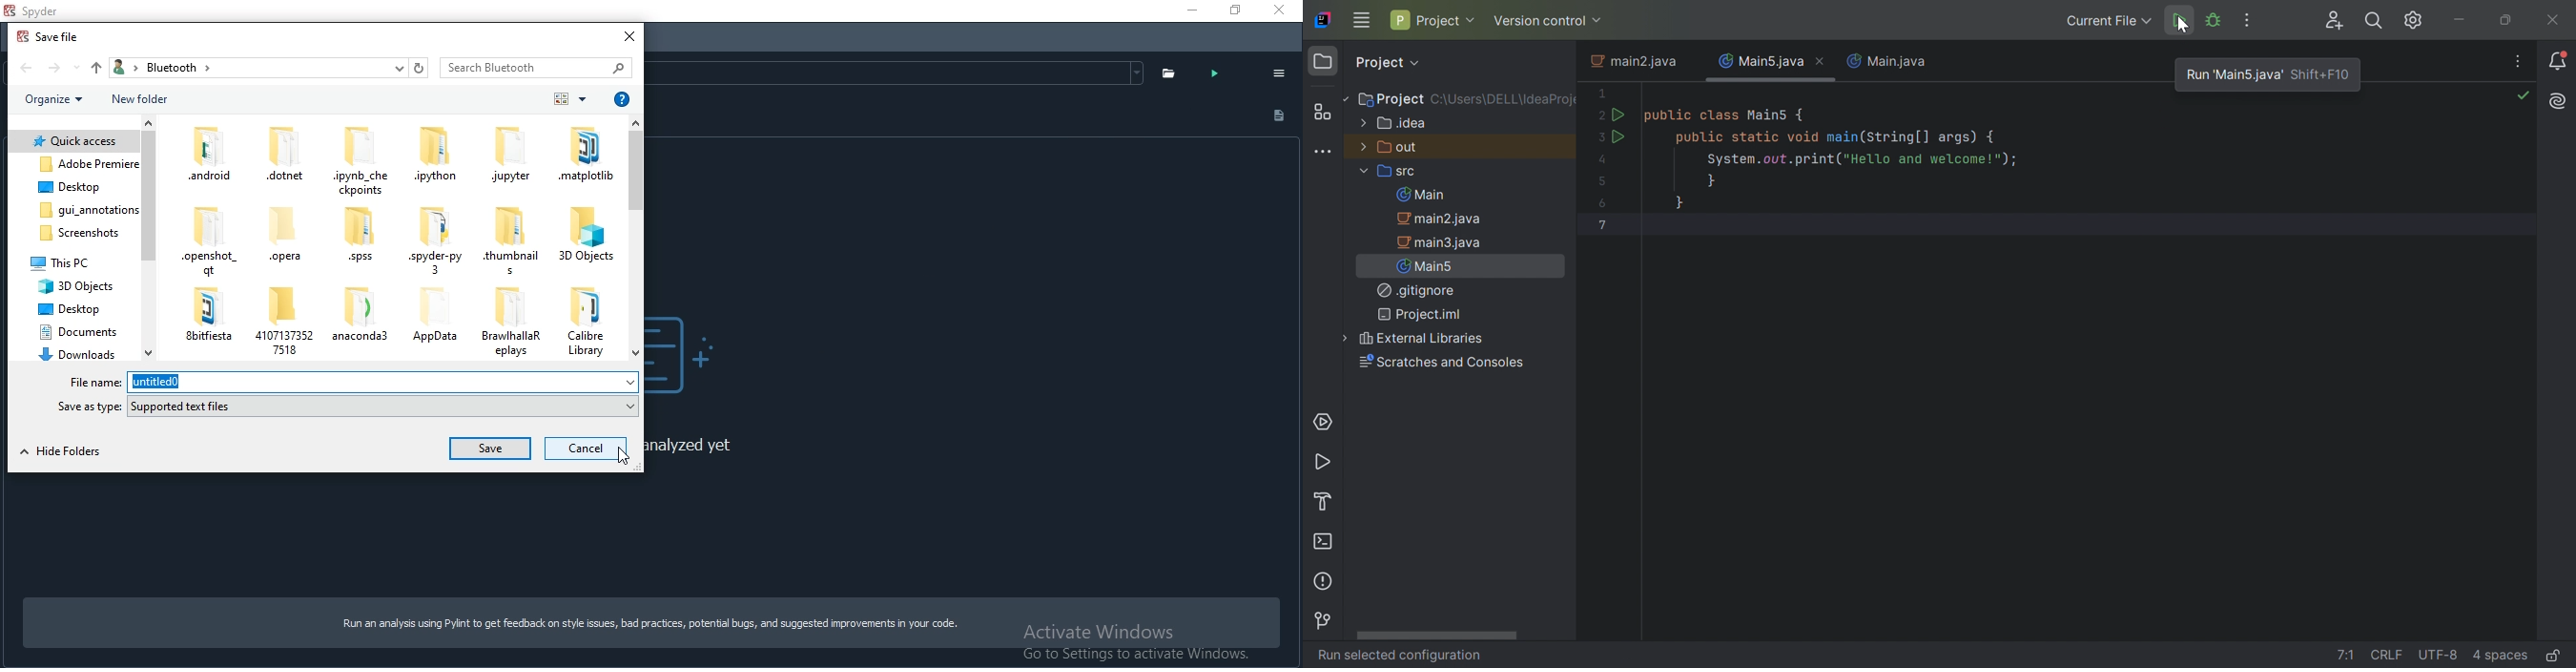 The image size is (2576, 672). What do you see at coordinates (1220, 74) in the screenshot?
I see `analyse` at bounding box center [1220, 74].